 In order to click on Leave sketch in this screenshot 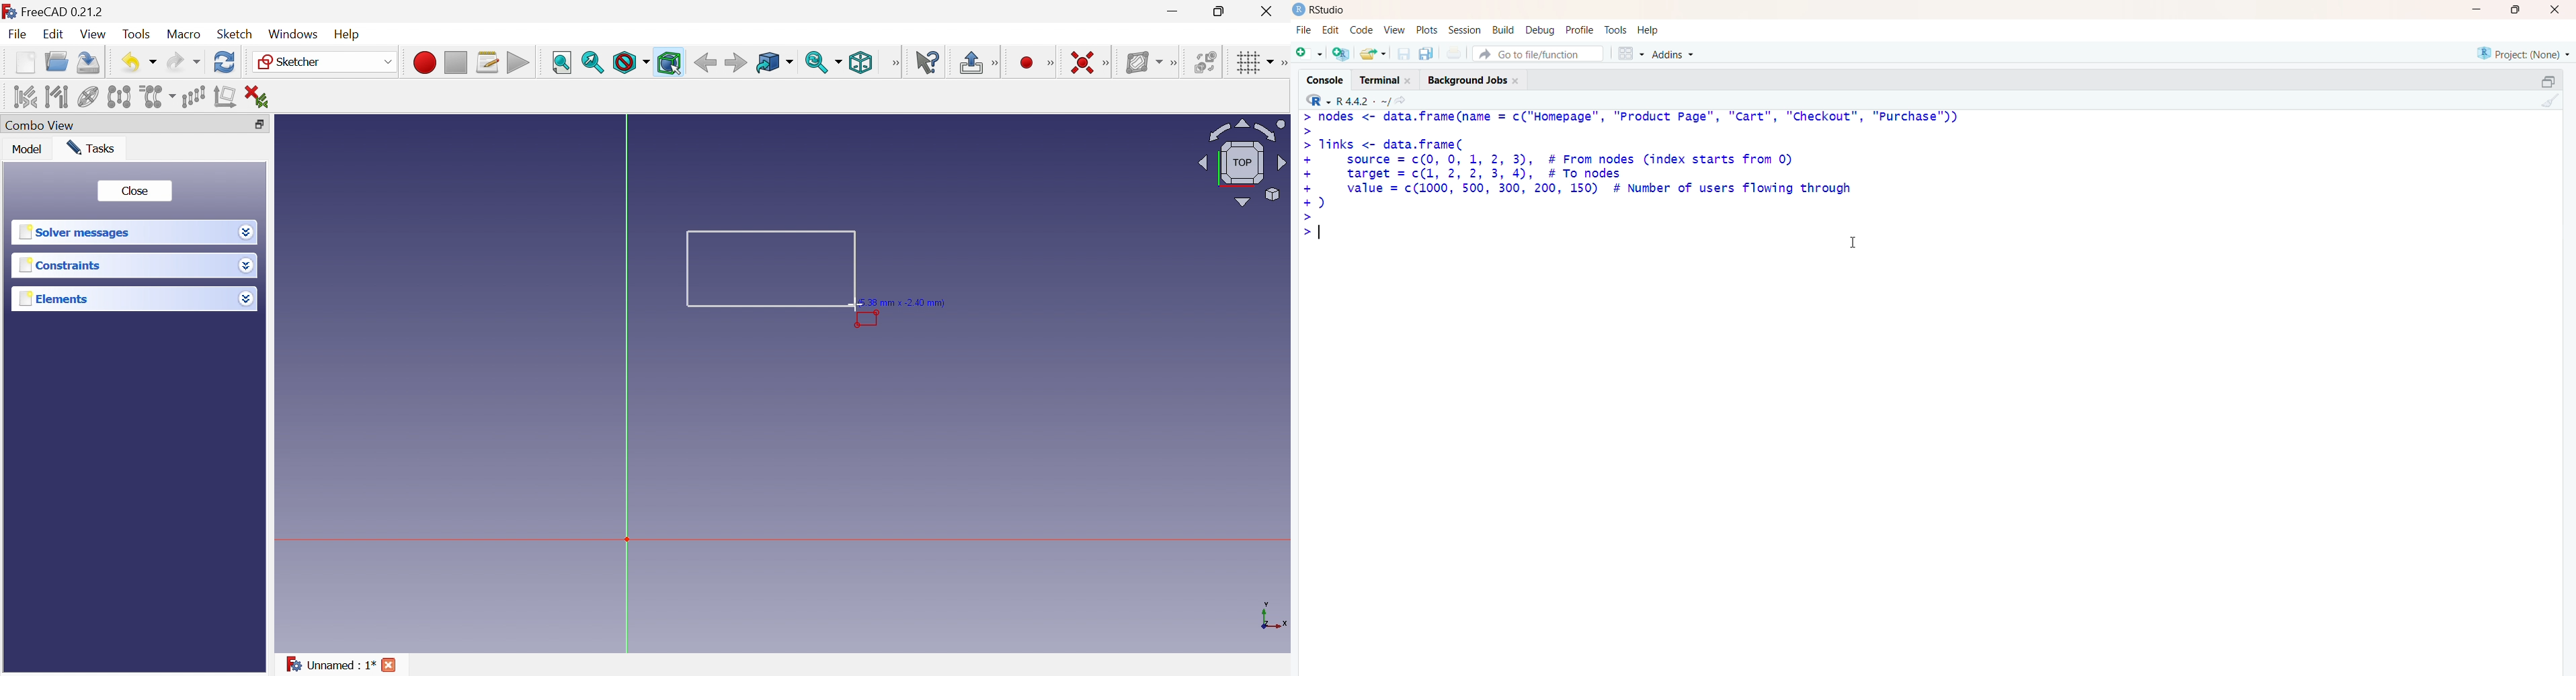, I will do `click(971, 63)`.